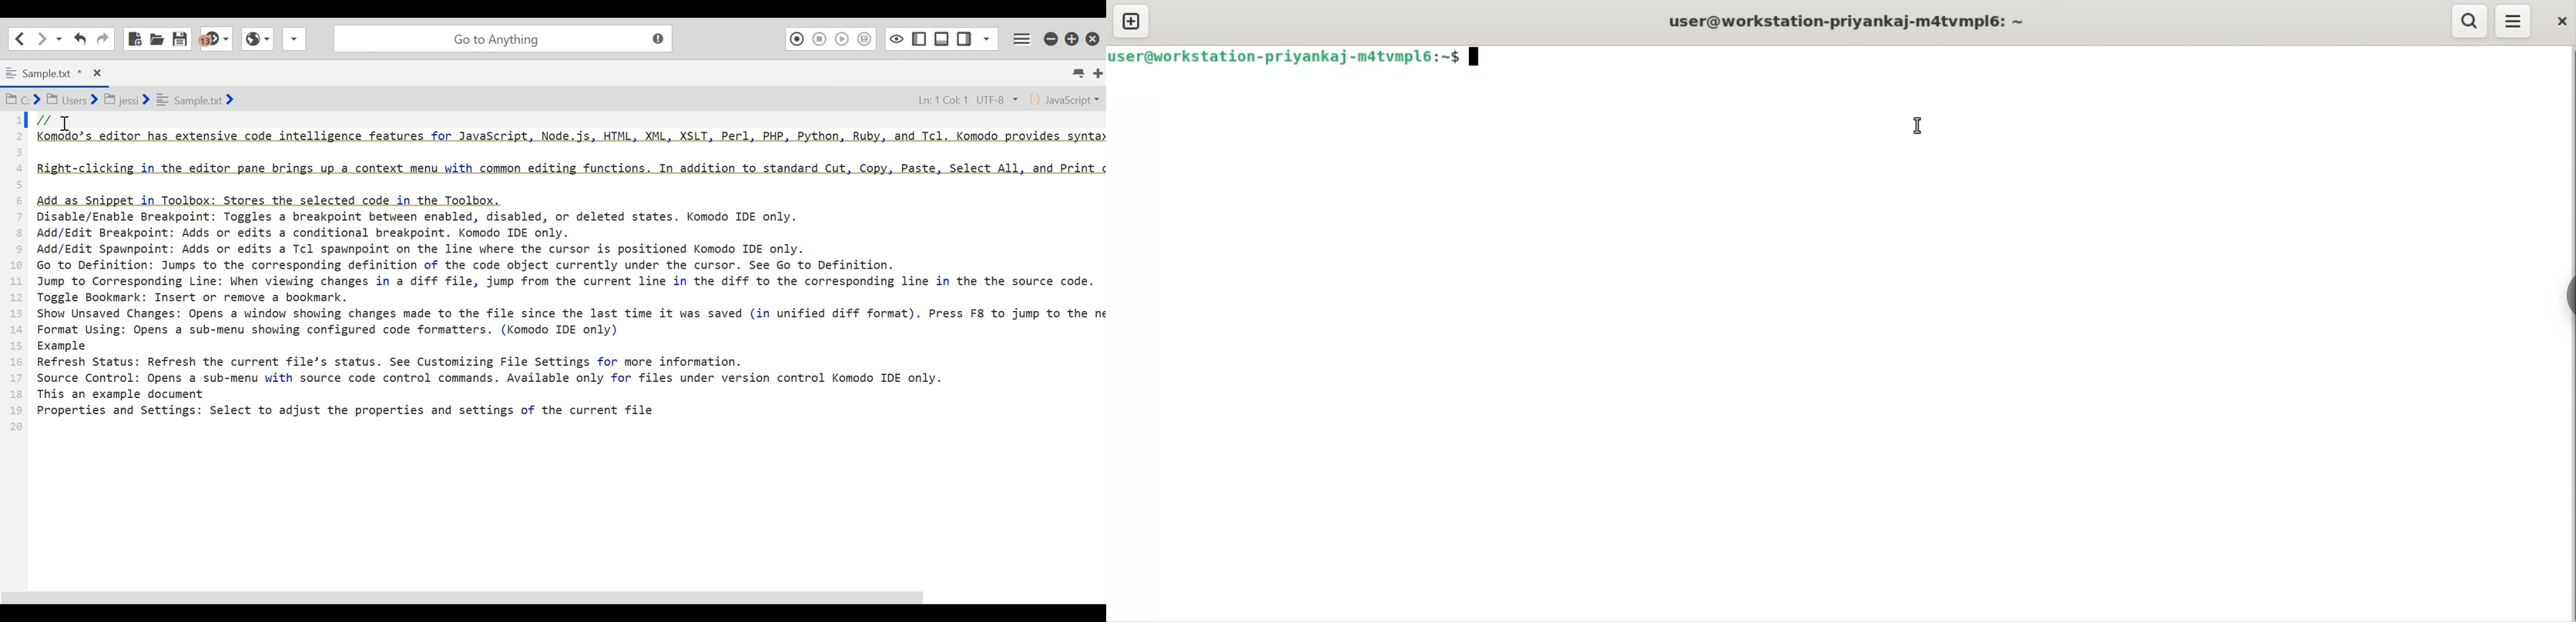 The width and height of the screenshot is (2576, 644). I want to click on scroll bar, so click(477, 598).